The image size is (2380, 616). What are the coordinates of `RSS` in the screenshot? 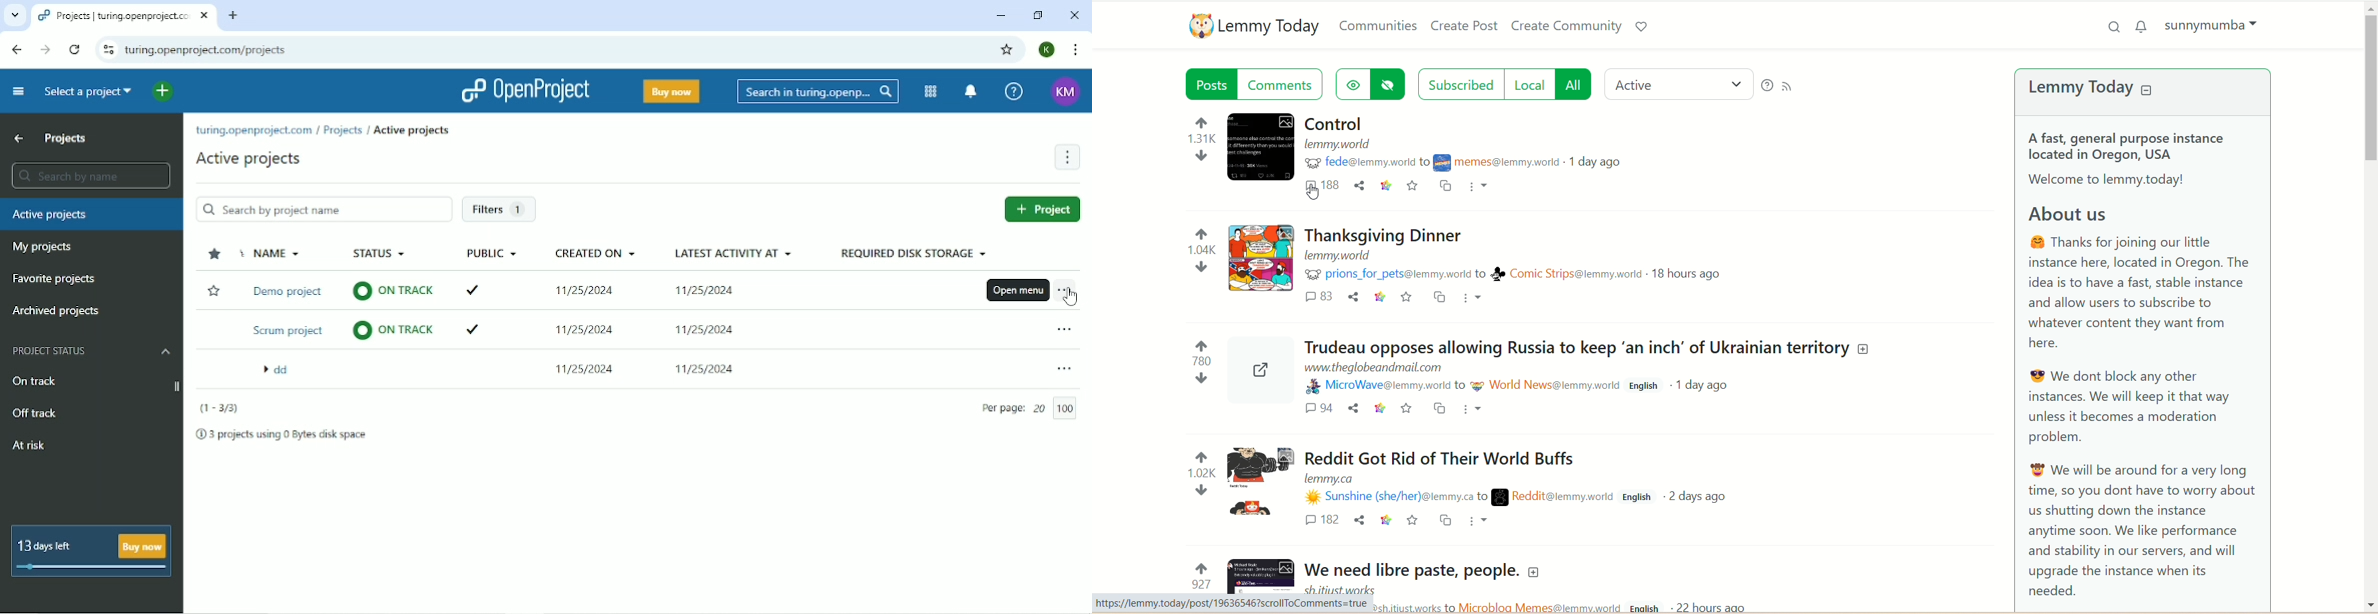 It's located at (1784, 83).